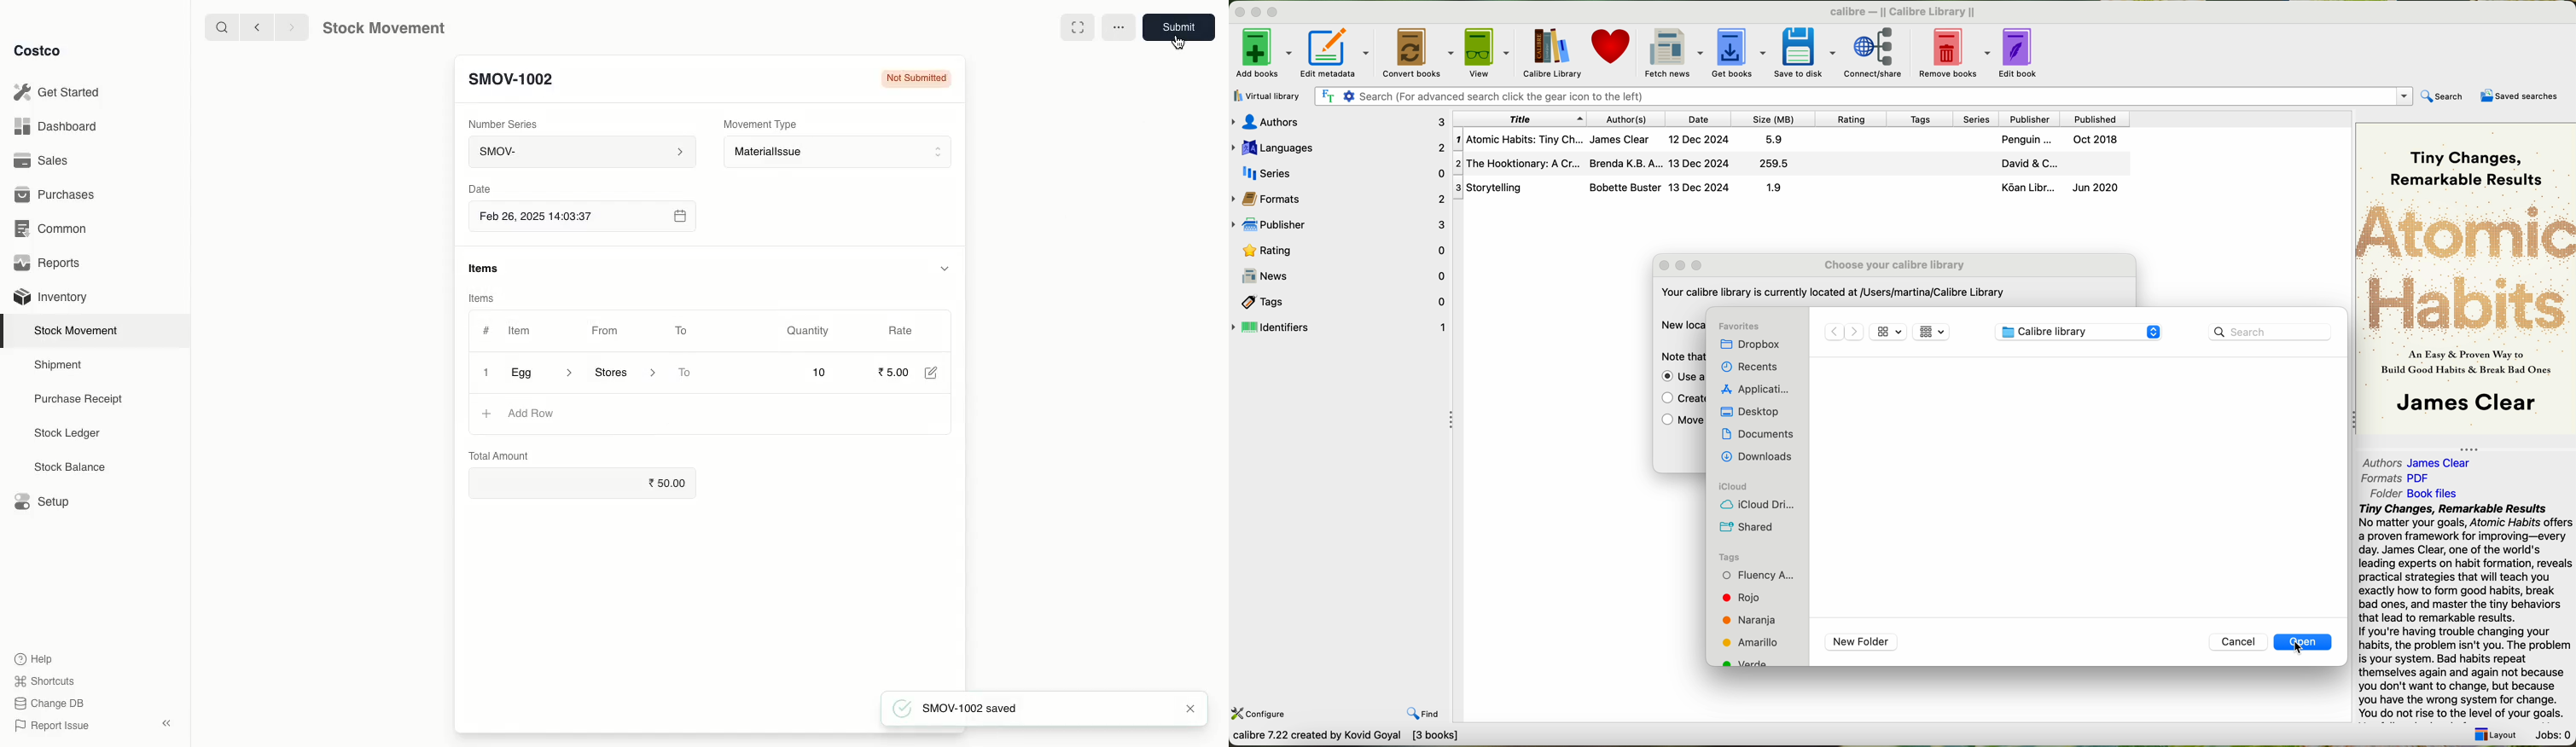 The width and height of the screenshot is (2576, 756). I want to click on Purchase Receipt, so click(83, 398).